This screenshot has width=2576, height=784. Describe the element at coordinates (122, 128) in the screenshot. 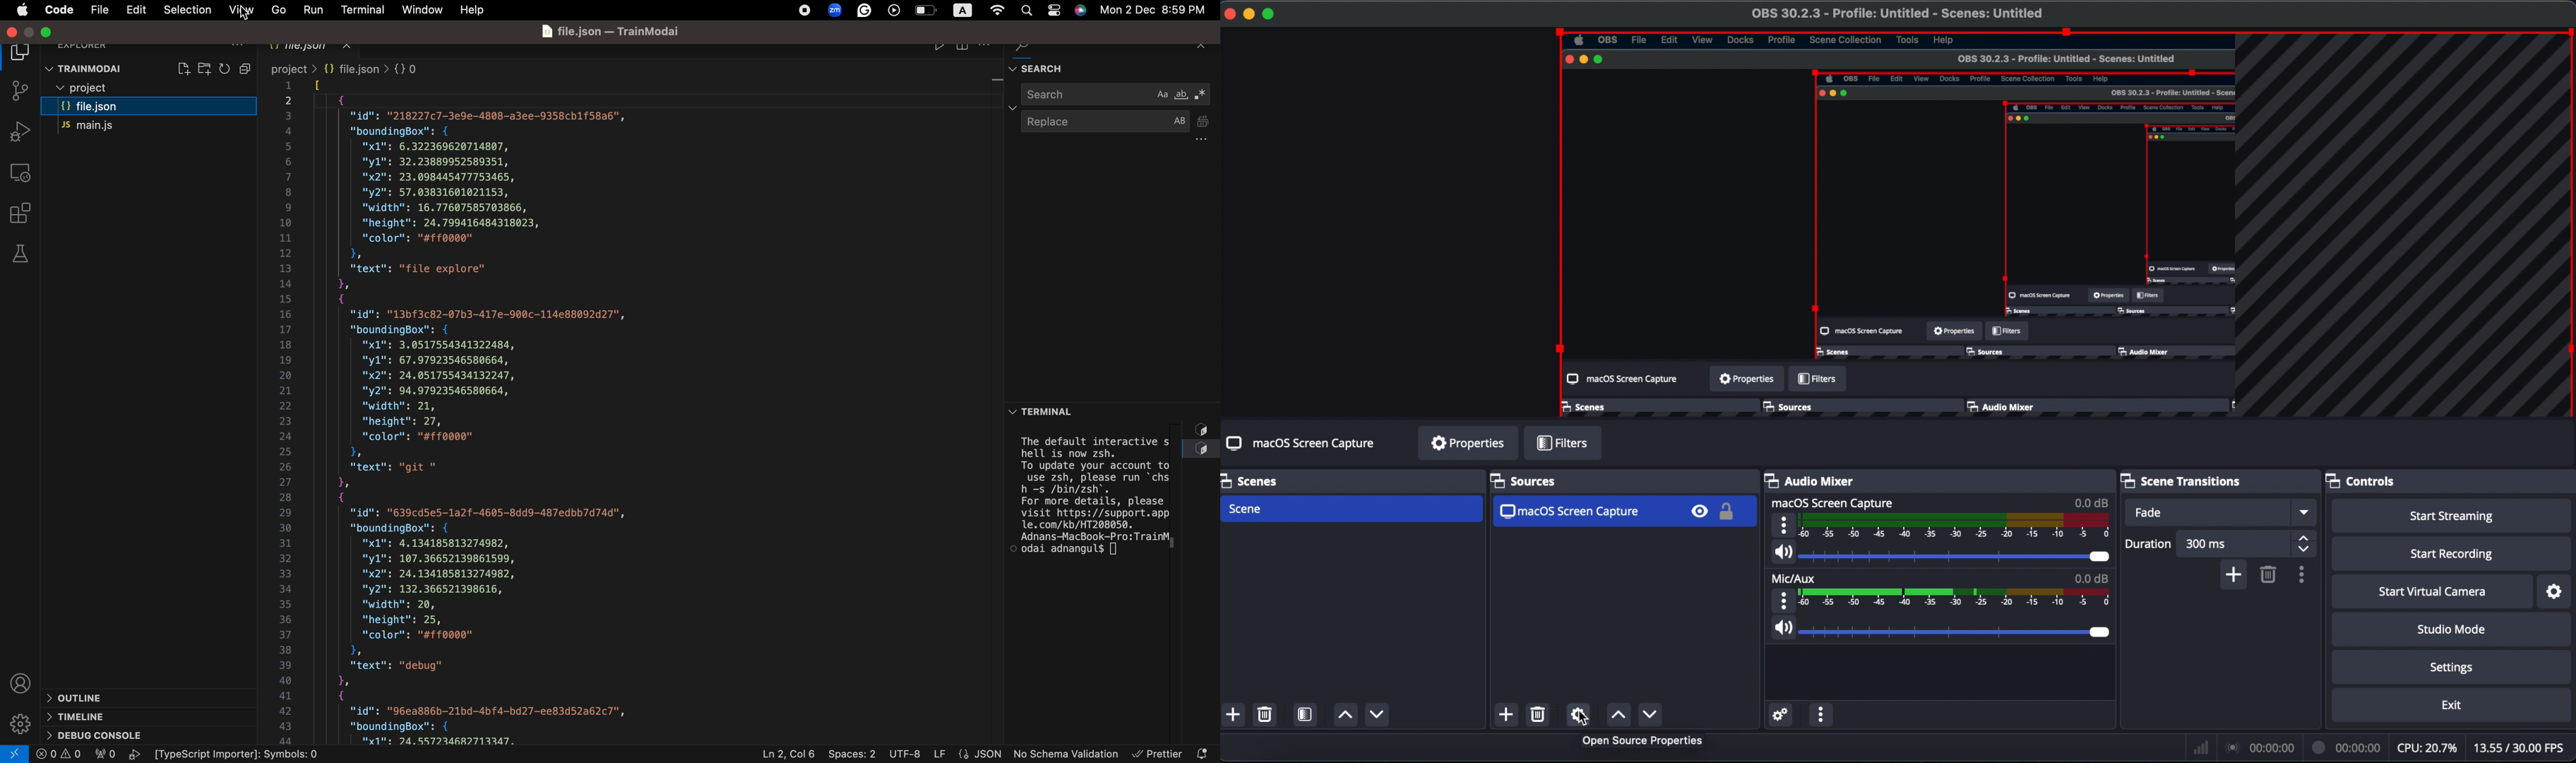

I see `main.js` at that location.